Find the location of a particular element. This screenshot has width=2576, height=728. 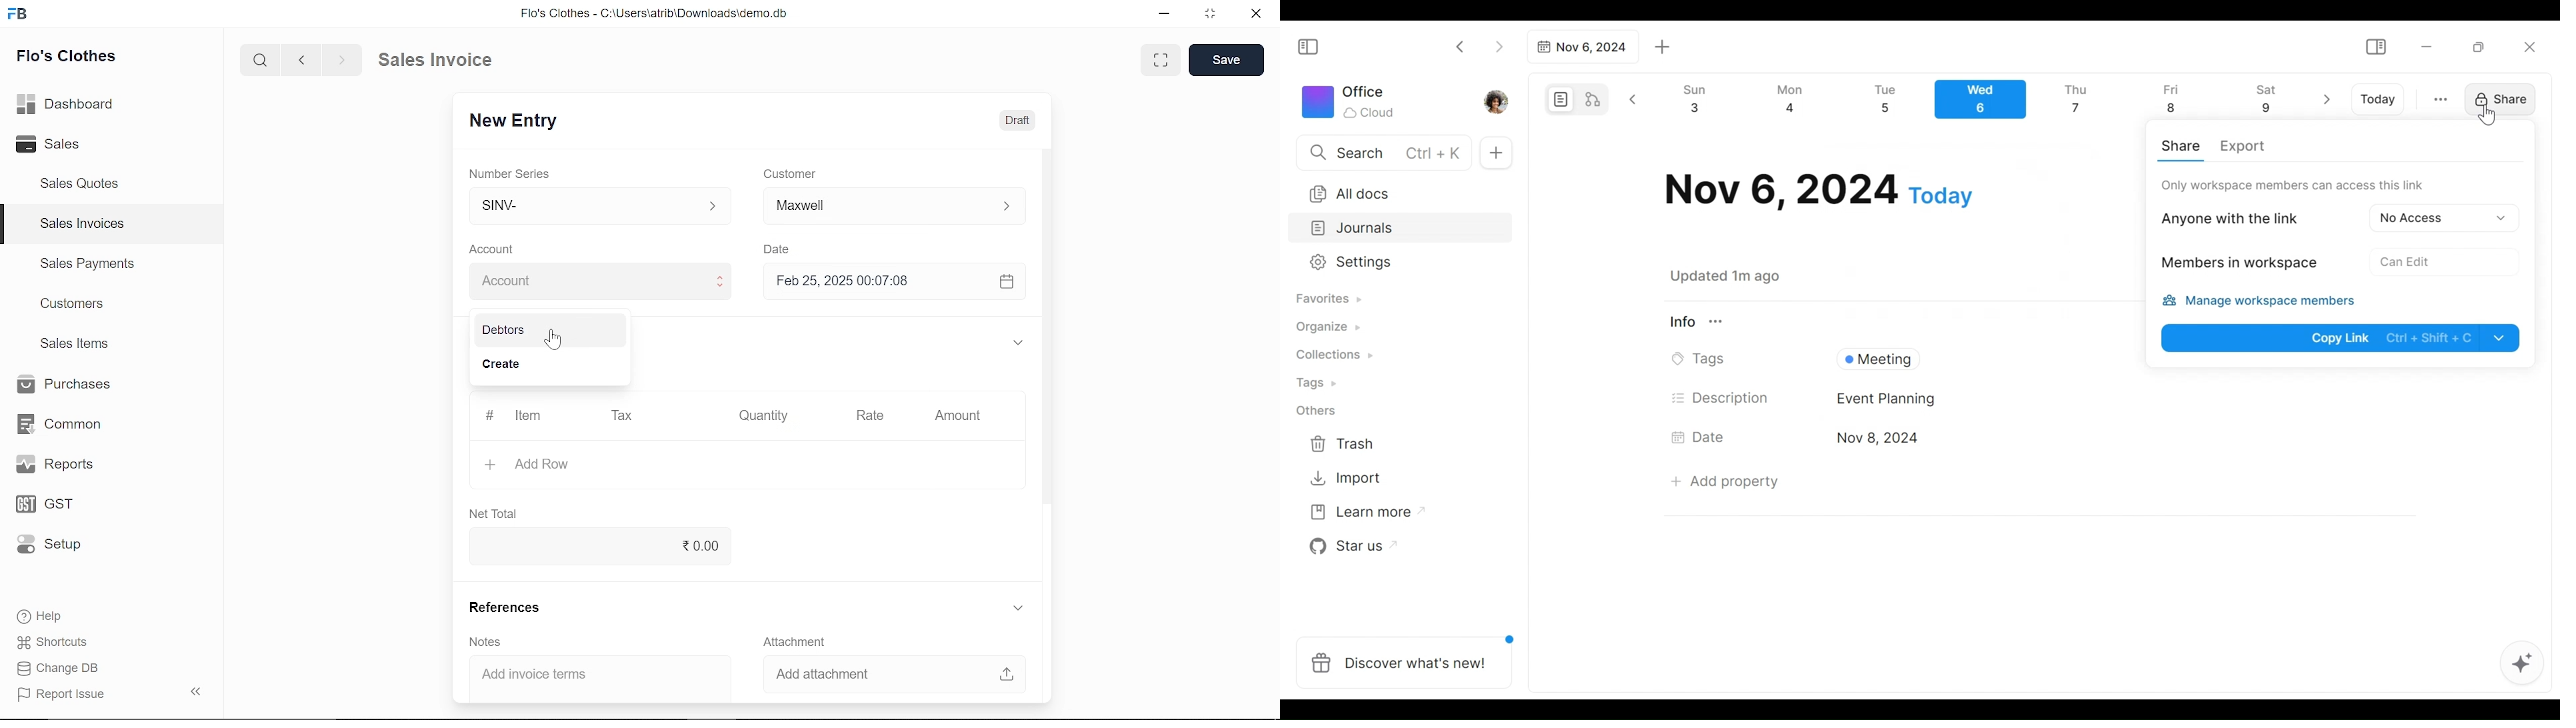

Others is located at coordinates (1317, 411).